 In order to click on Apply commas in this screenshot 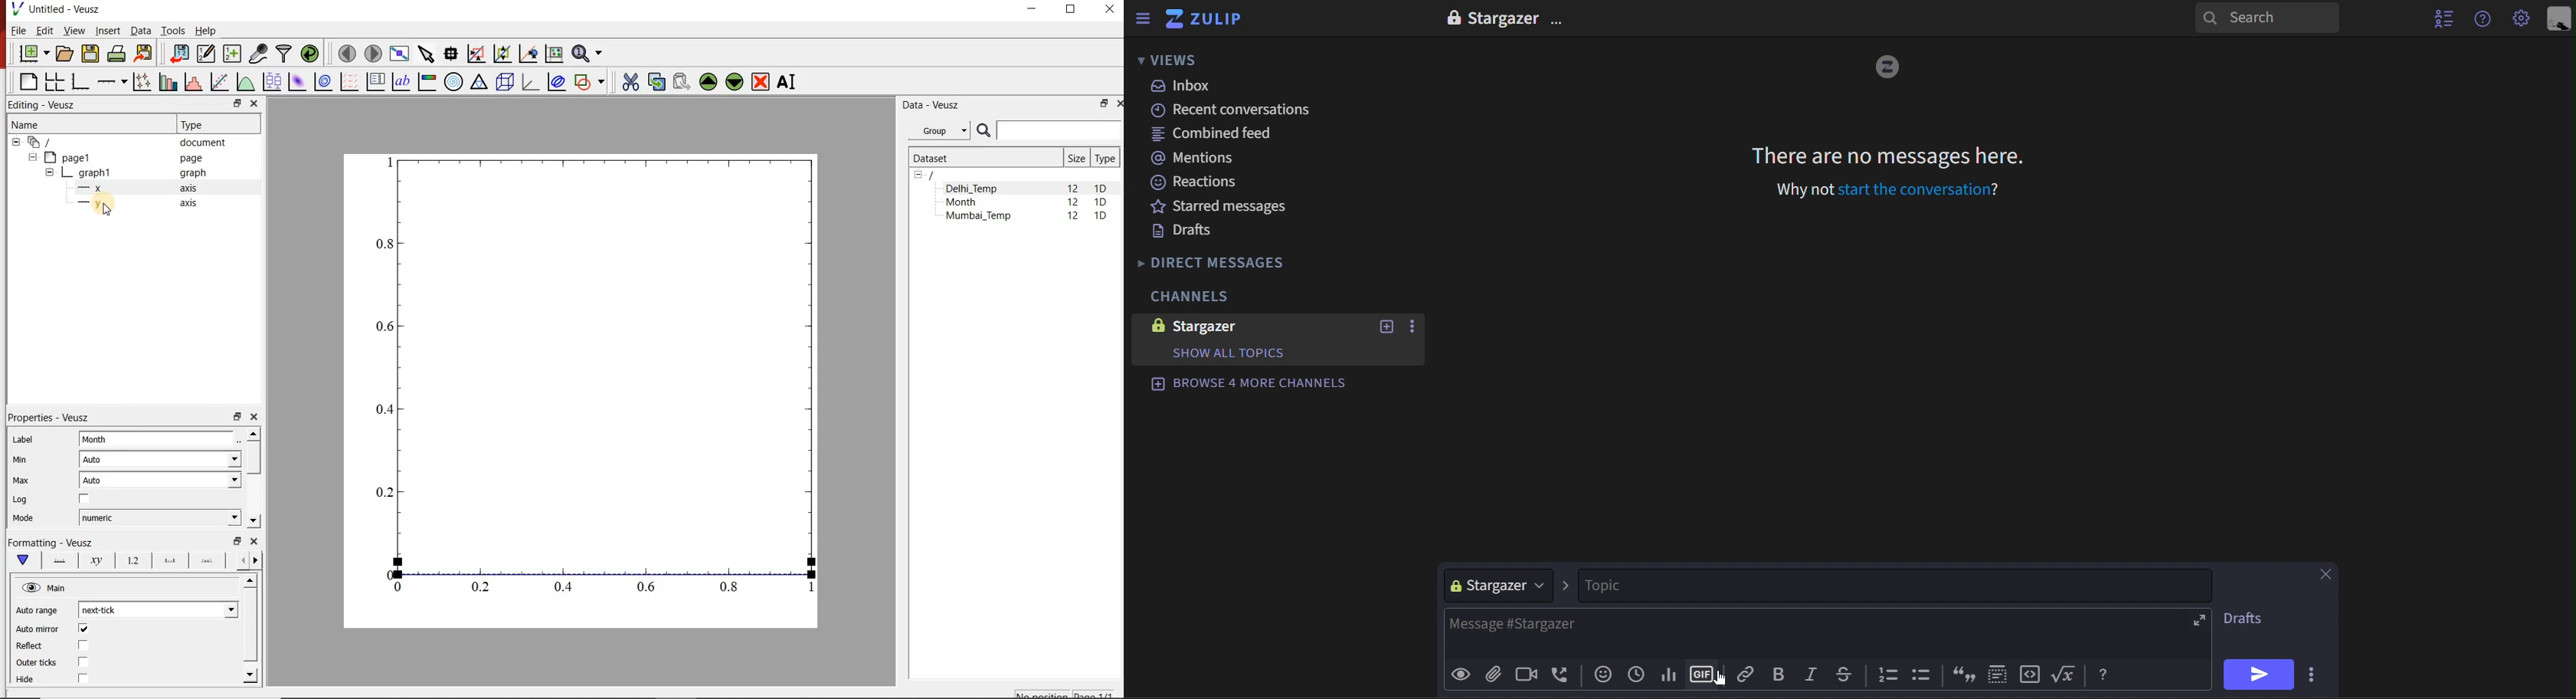, I will do `click(1963, 674)`.